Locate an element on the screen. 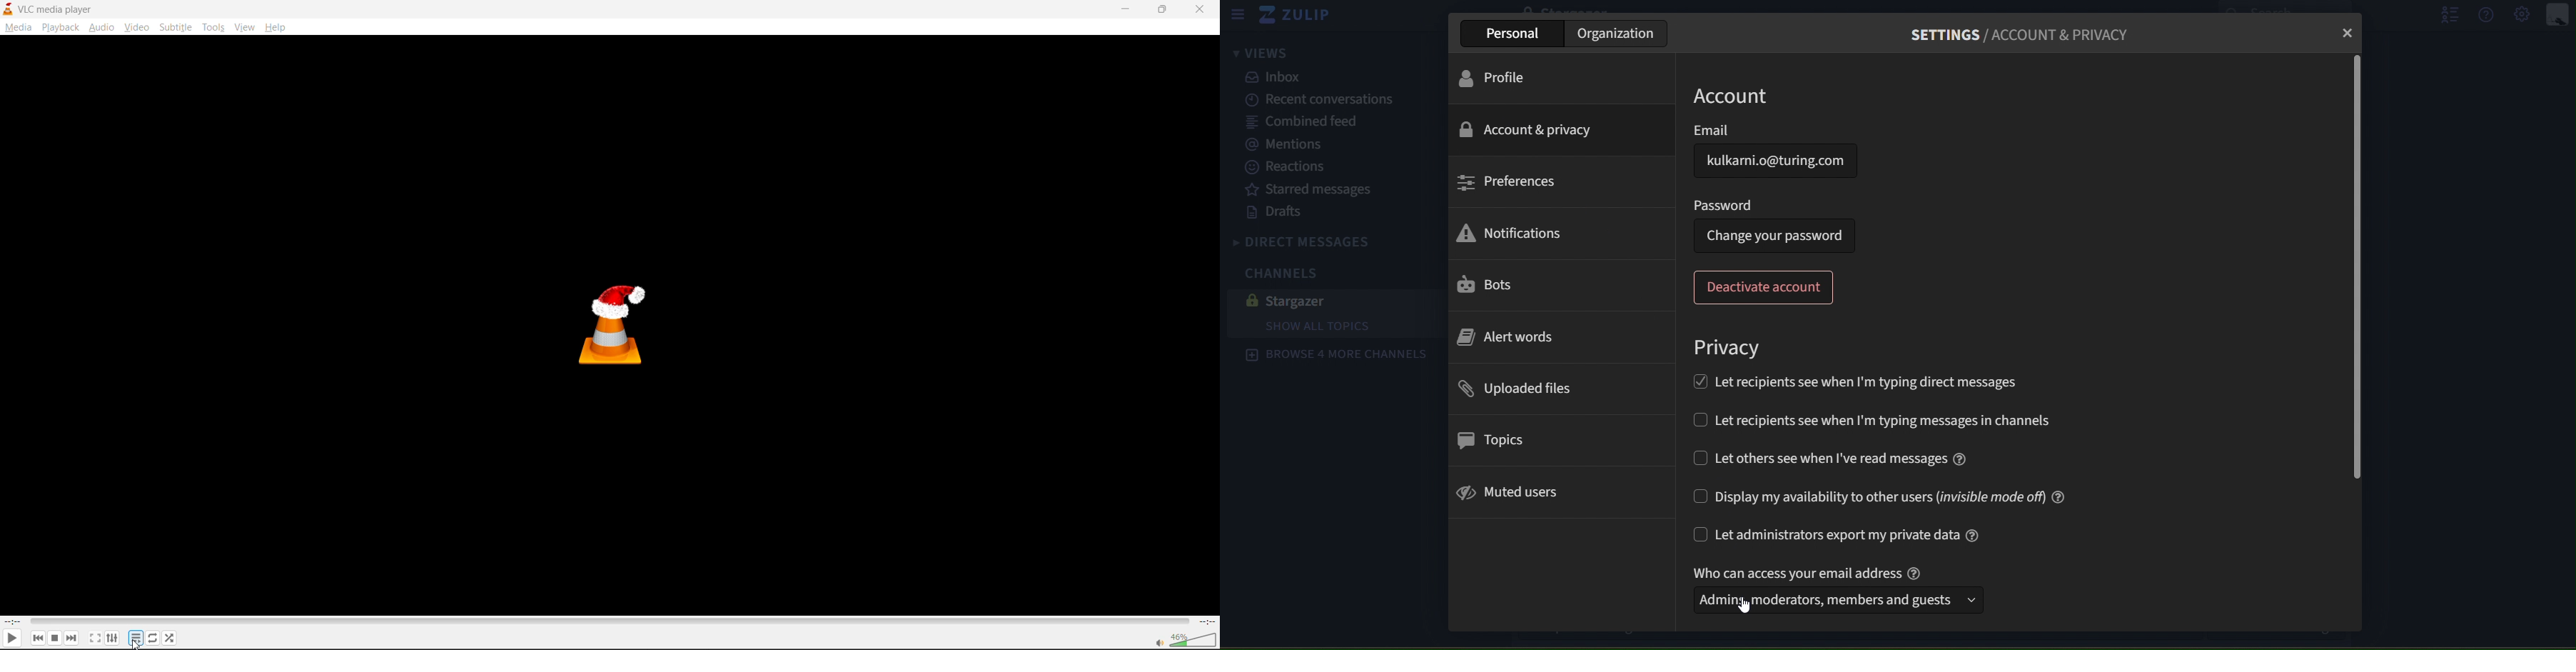  recent canversations is located at coordinates (1312, 100).